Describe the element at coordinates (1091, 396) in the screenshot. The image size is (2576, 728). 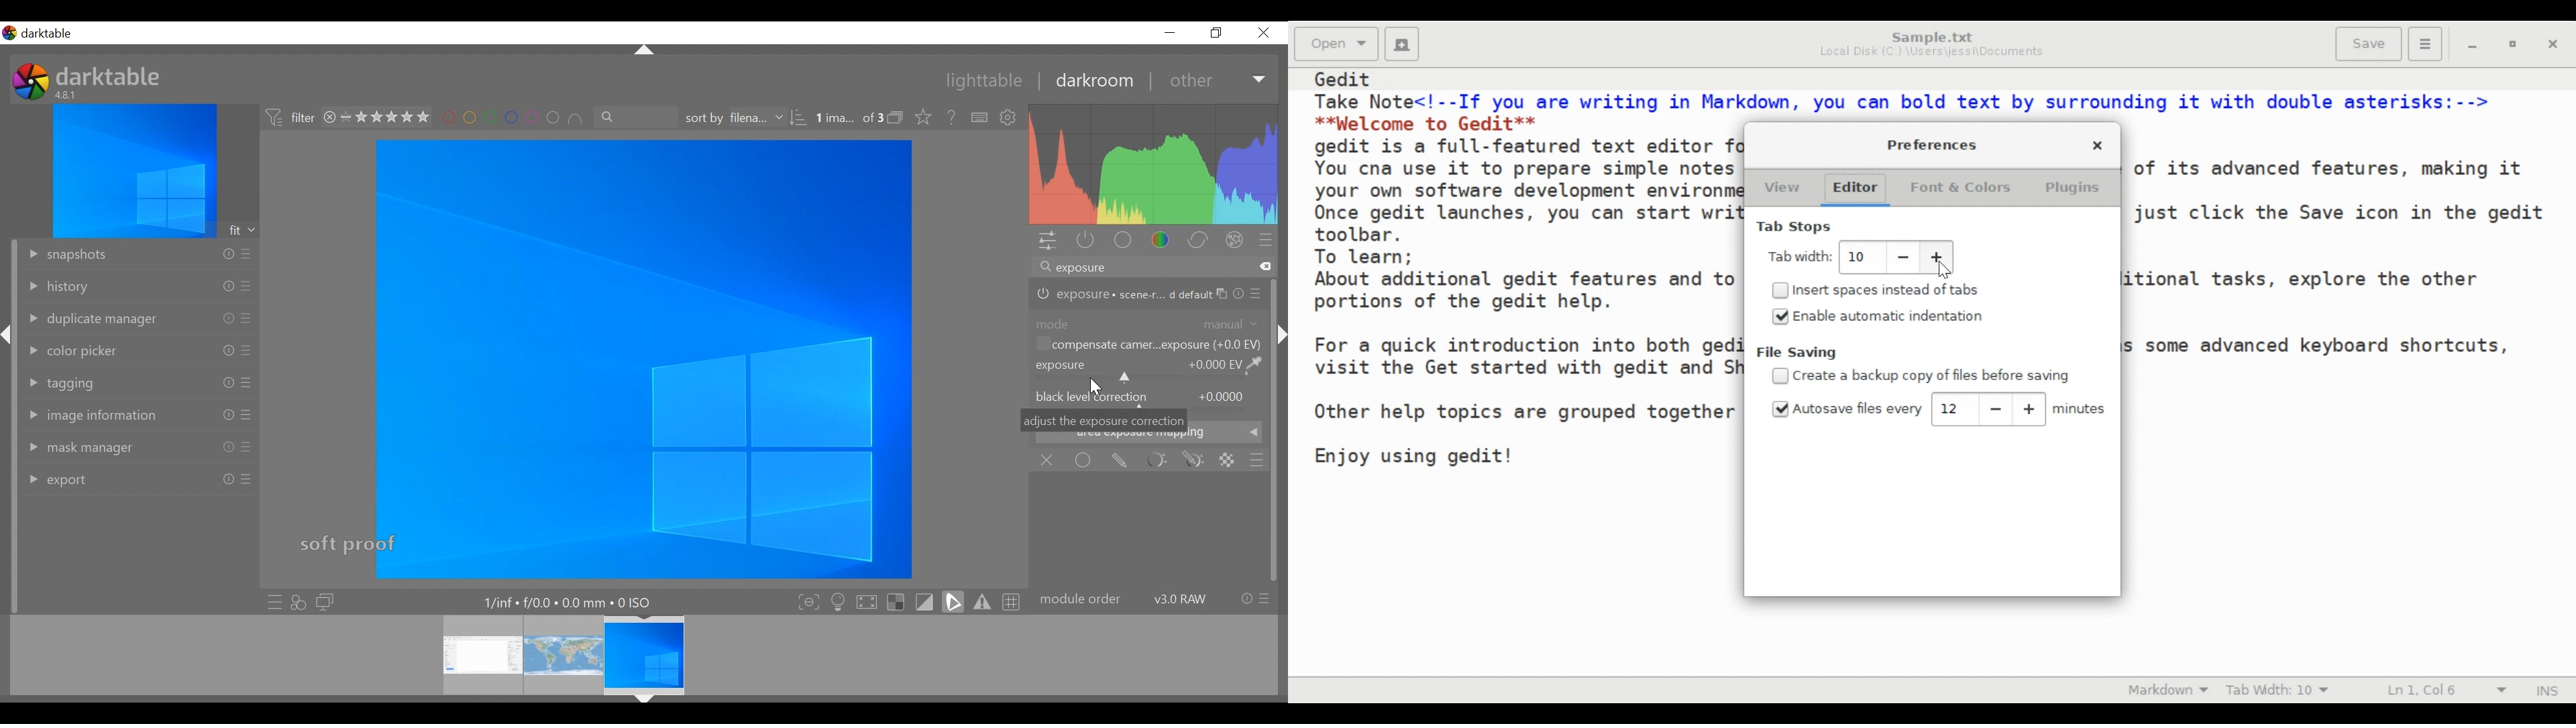
I see `black level correction` at that location.